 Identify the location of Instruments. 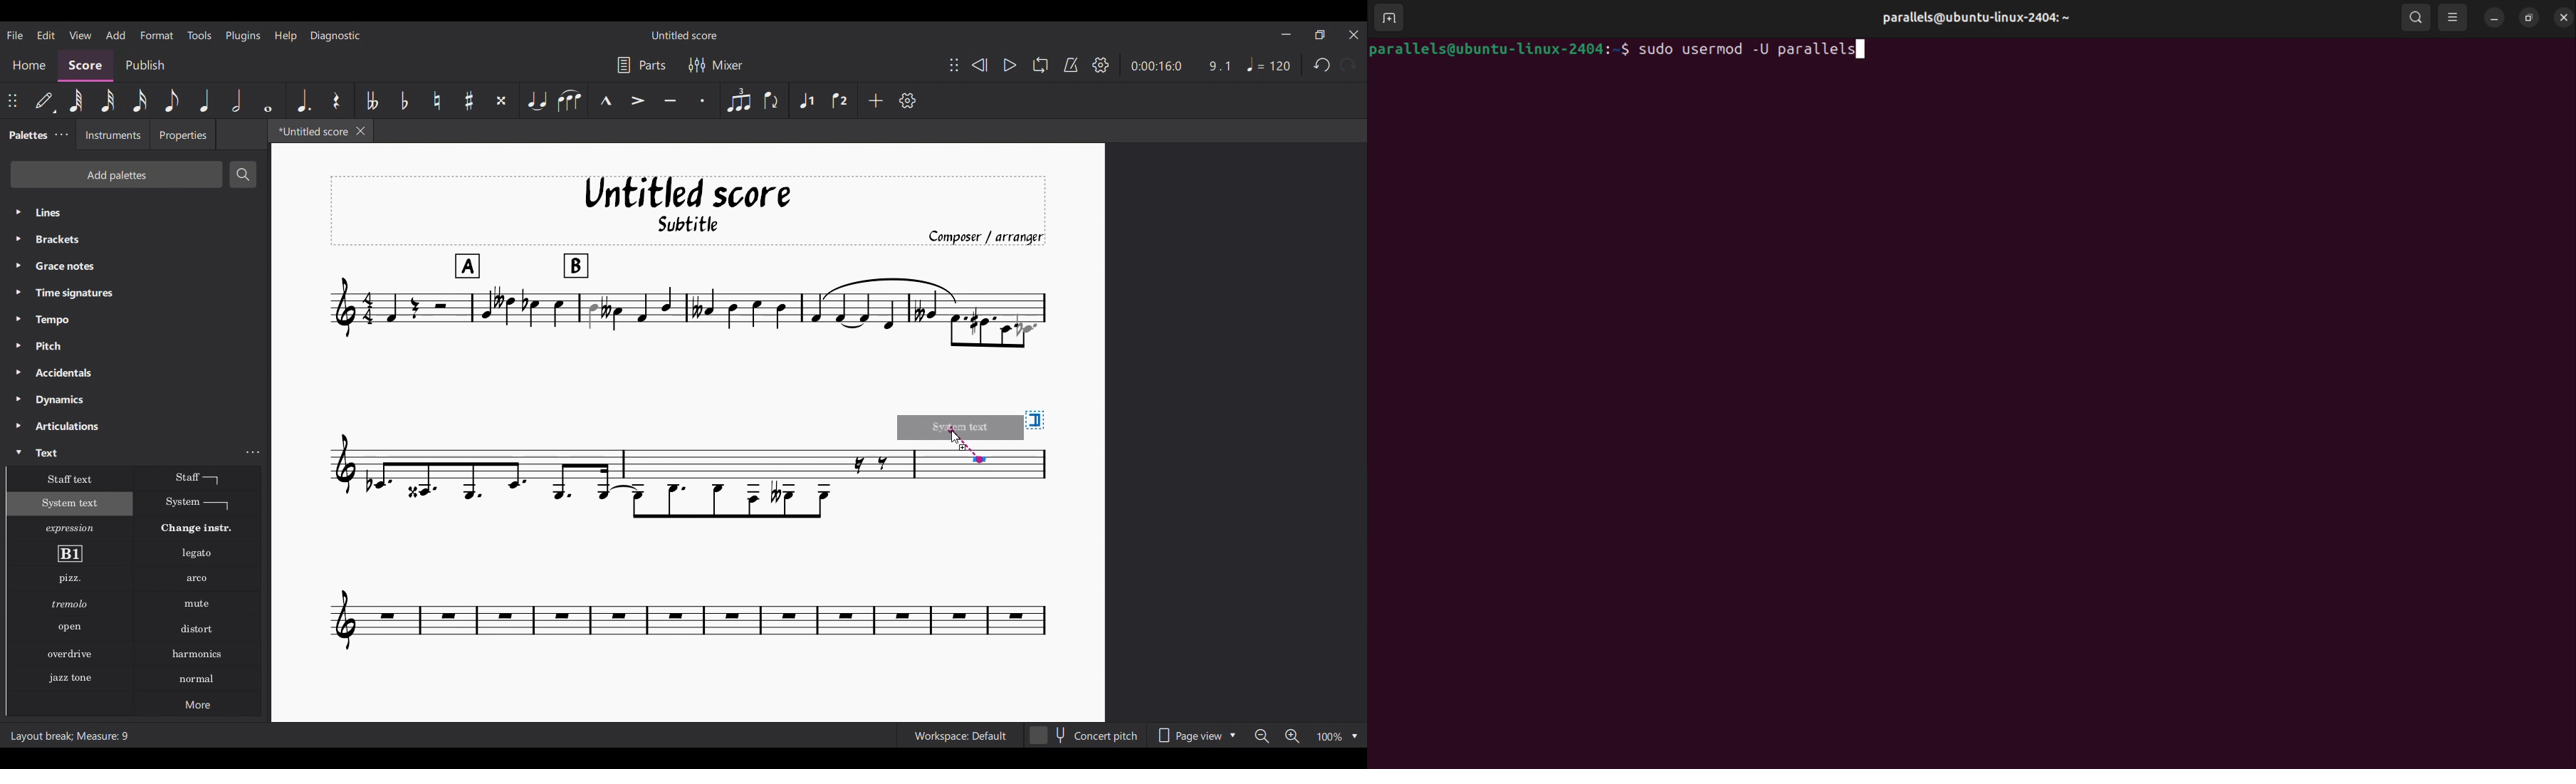
(112, 135).